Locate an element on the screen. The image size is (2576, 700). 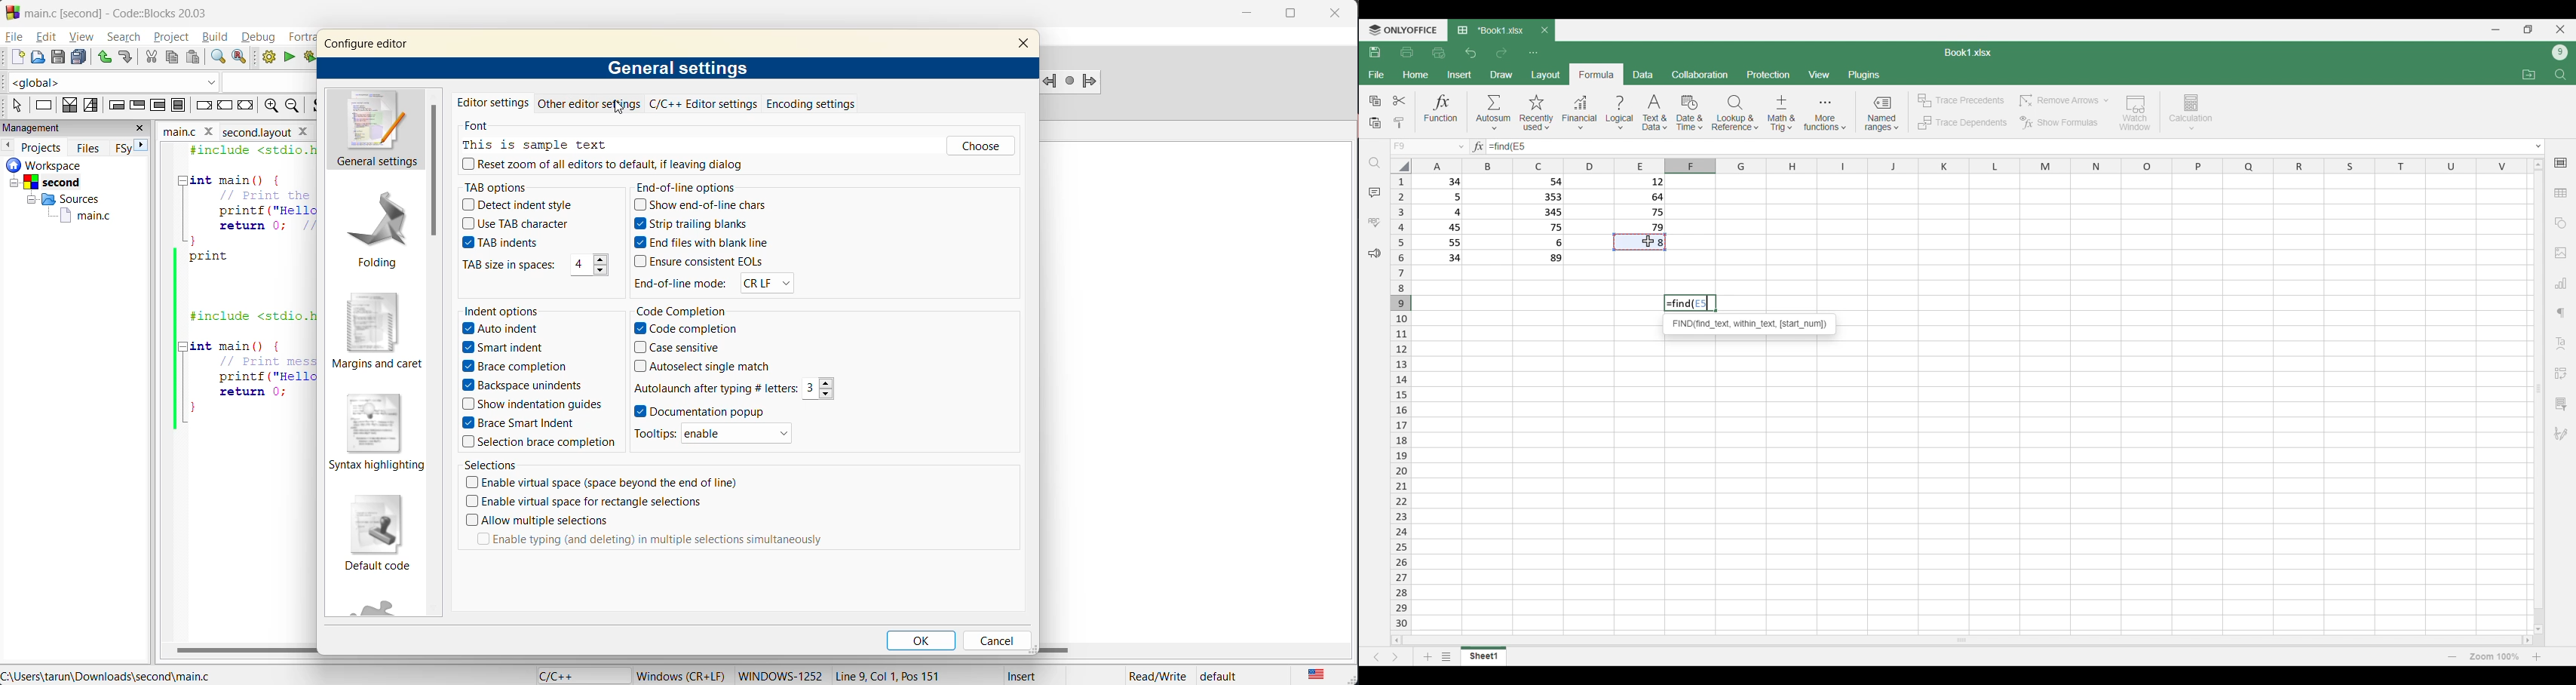
Close interface is located at coordinates (2561, 29).